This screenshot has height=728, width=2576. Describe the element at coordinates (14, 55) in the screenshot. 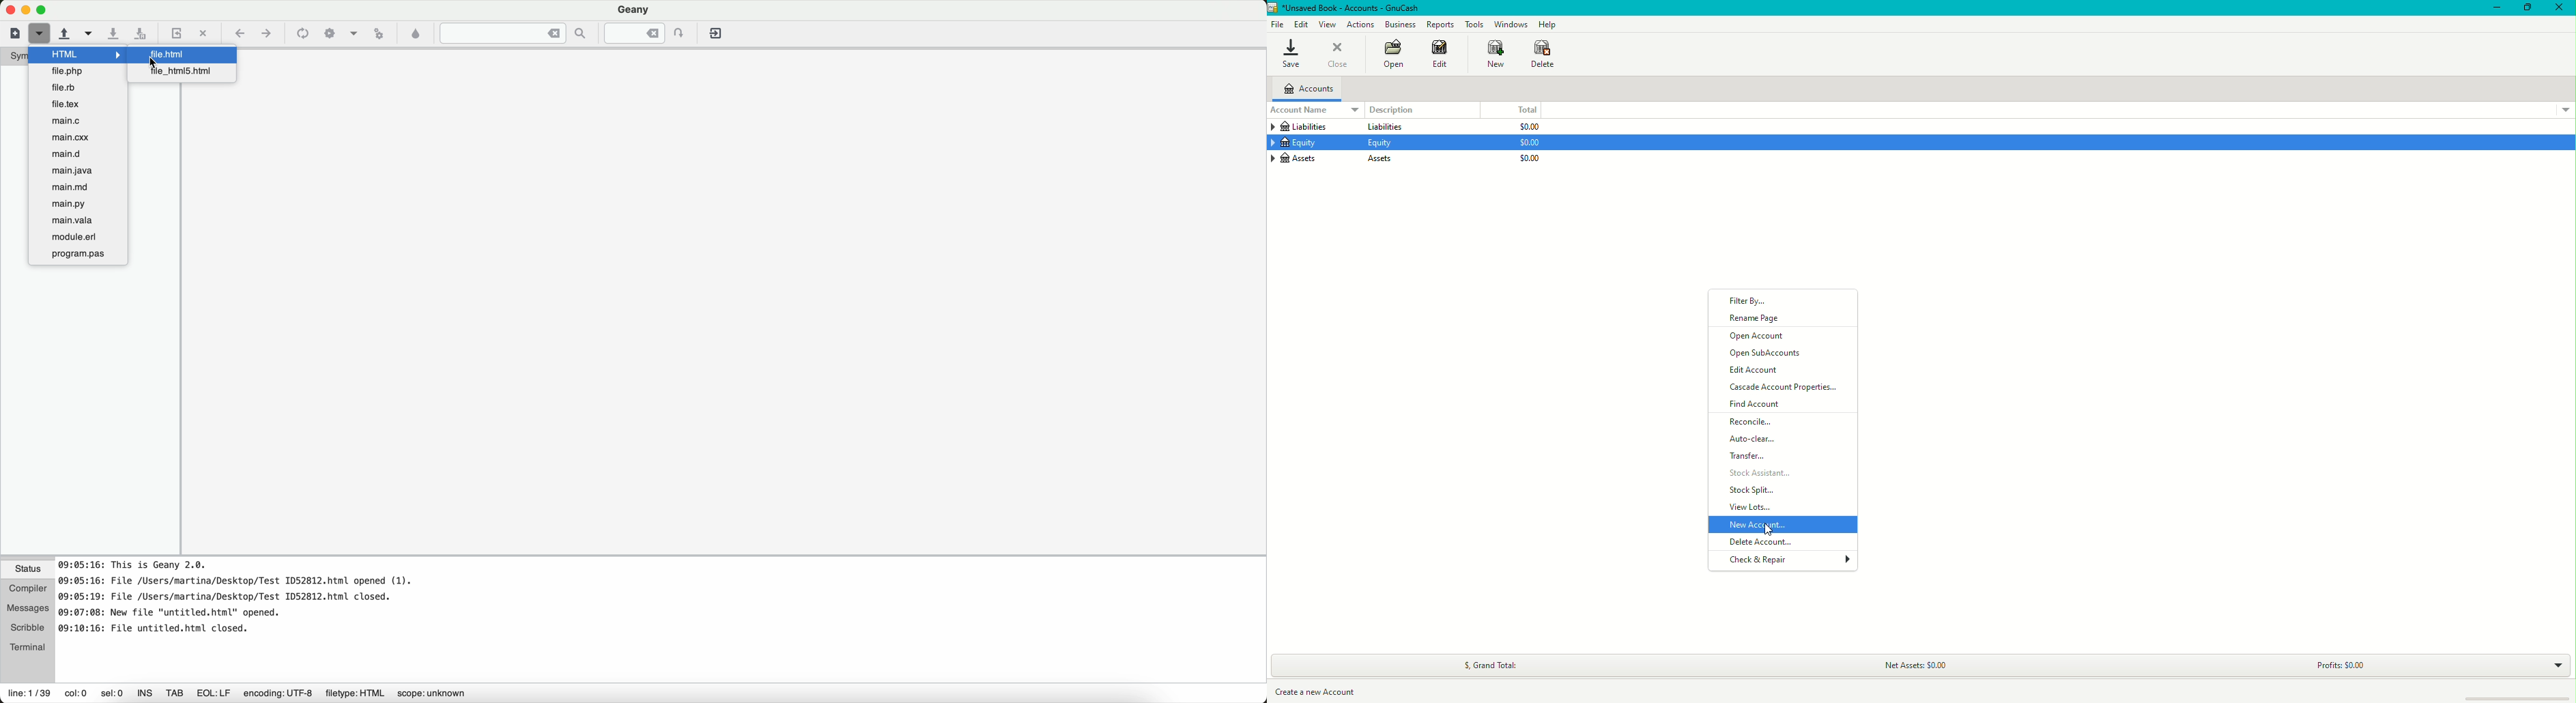

I see `symbols` at that location.